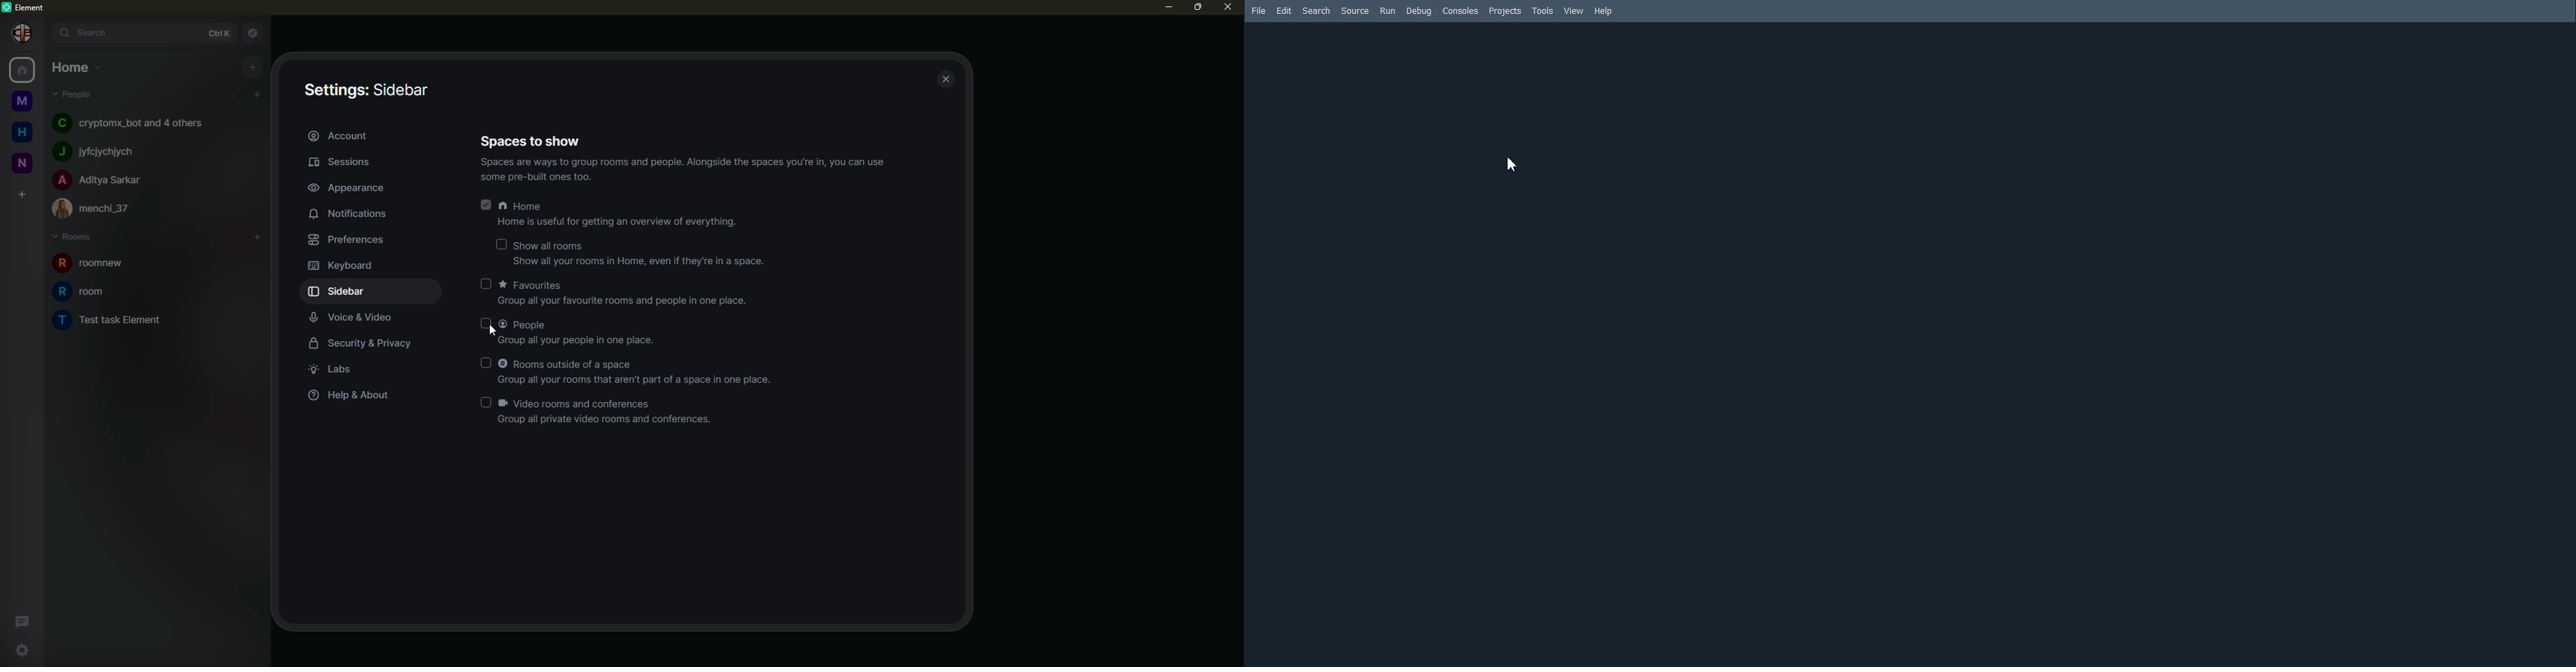 The image size is (2576, 672). Describe the element at coordinates (638, 253) in the screenshot. I see `show all rooms` at that location.